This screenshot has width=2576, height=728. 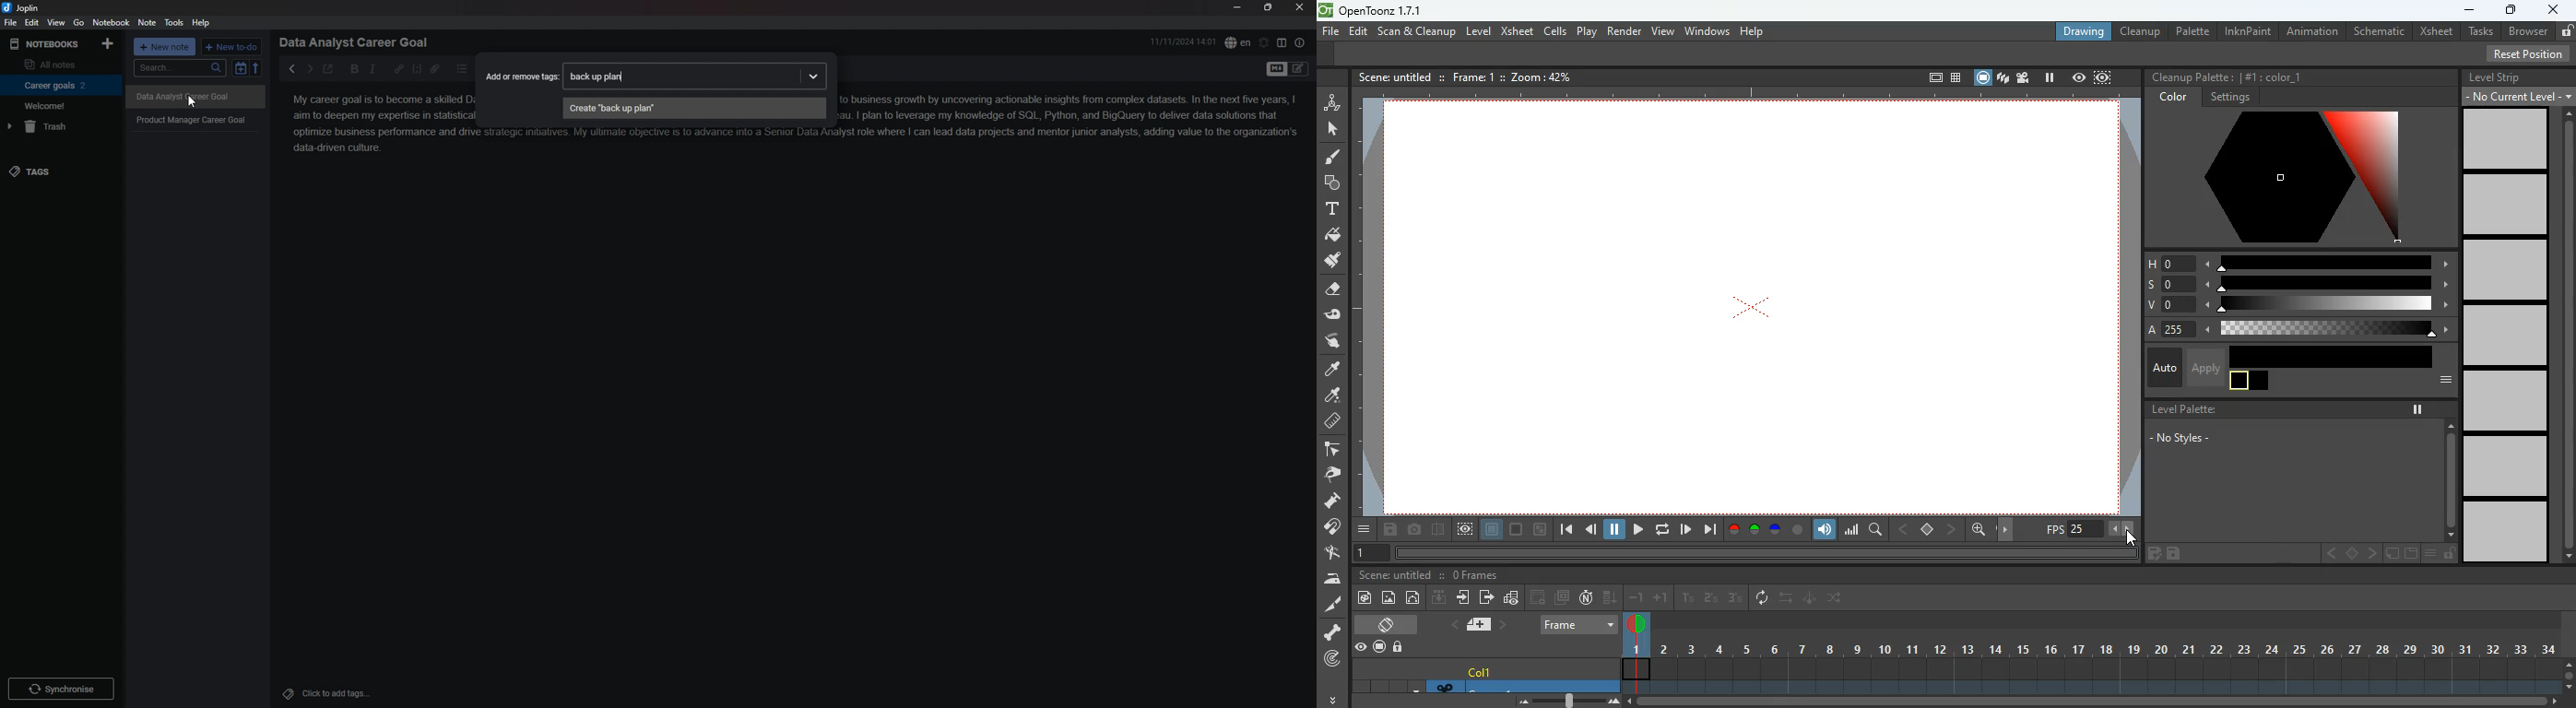 I want to click on all notes, so click(x=58, y=63).